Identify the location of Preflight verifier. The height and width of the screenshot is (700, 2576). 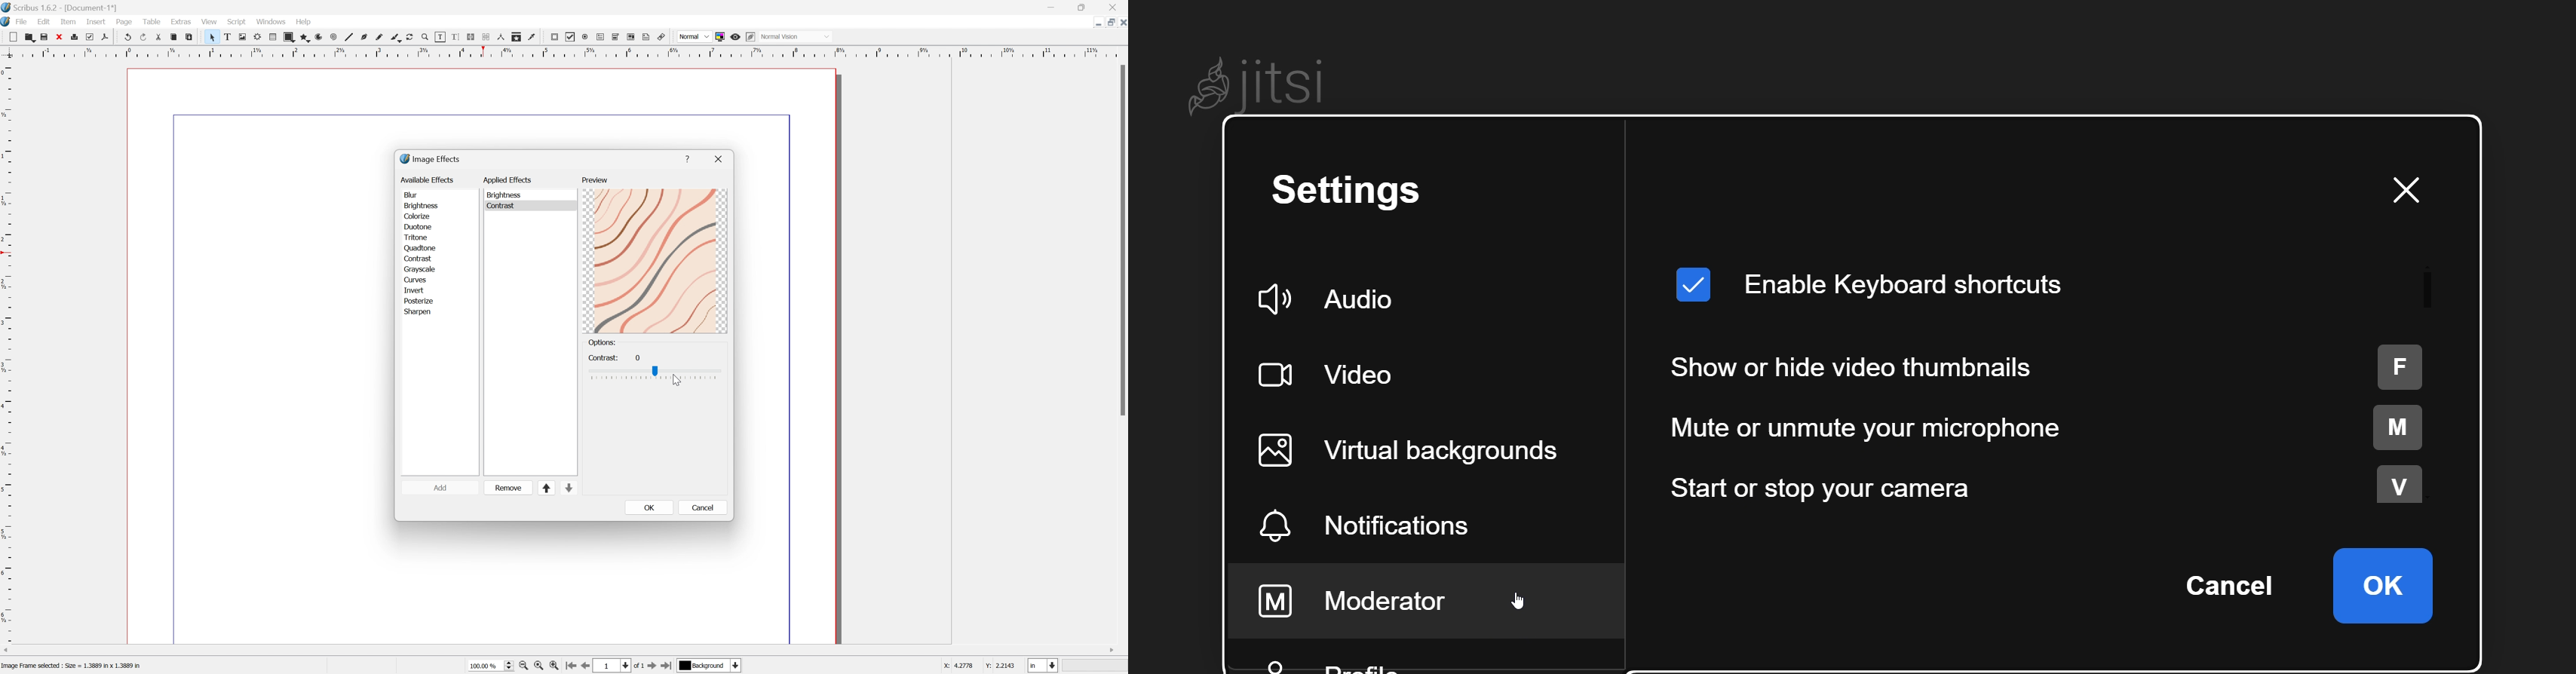
(90, 36).